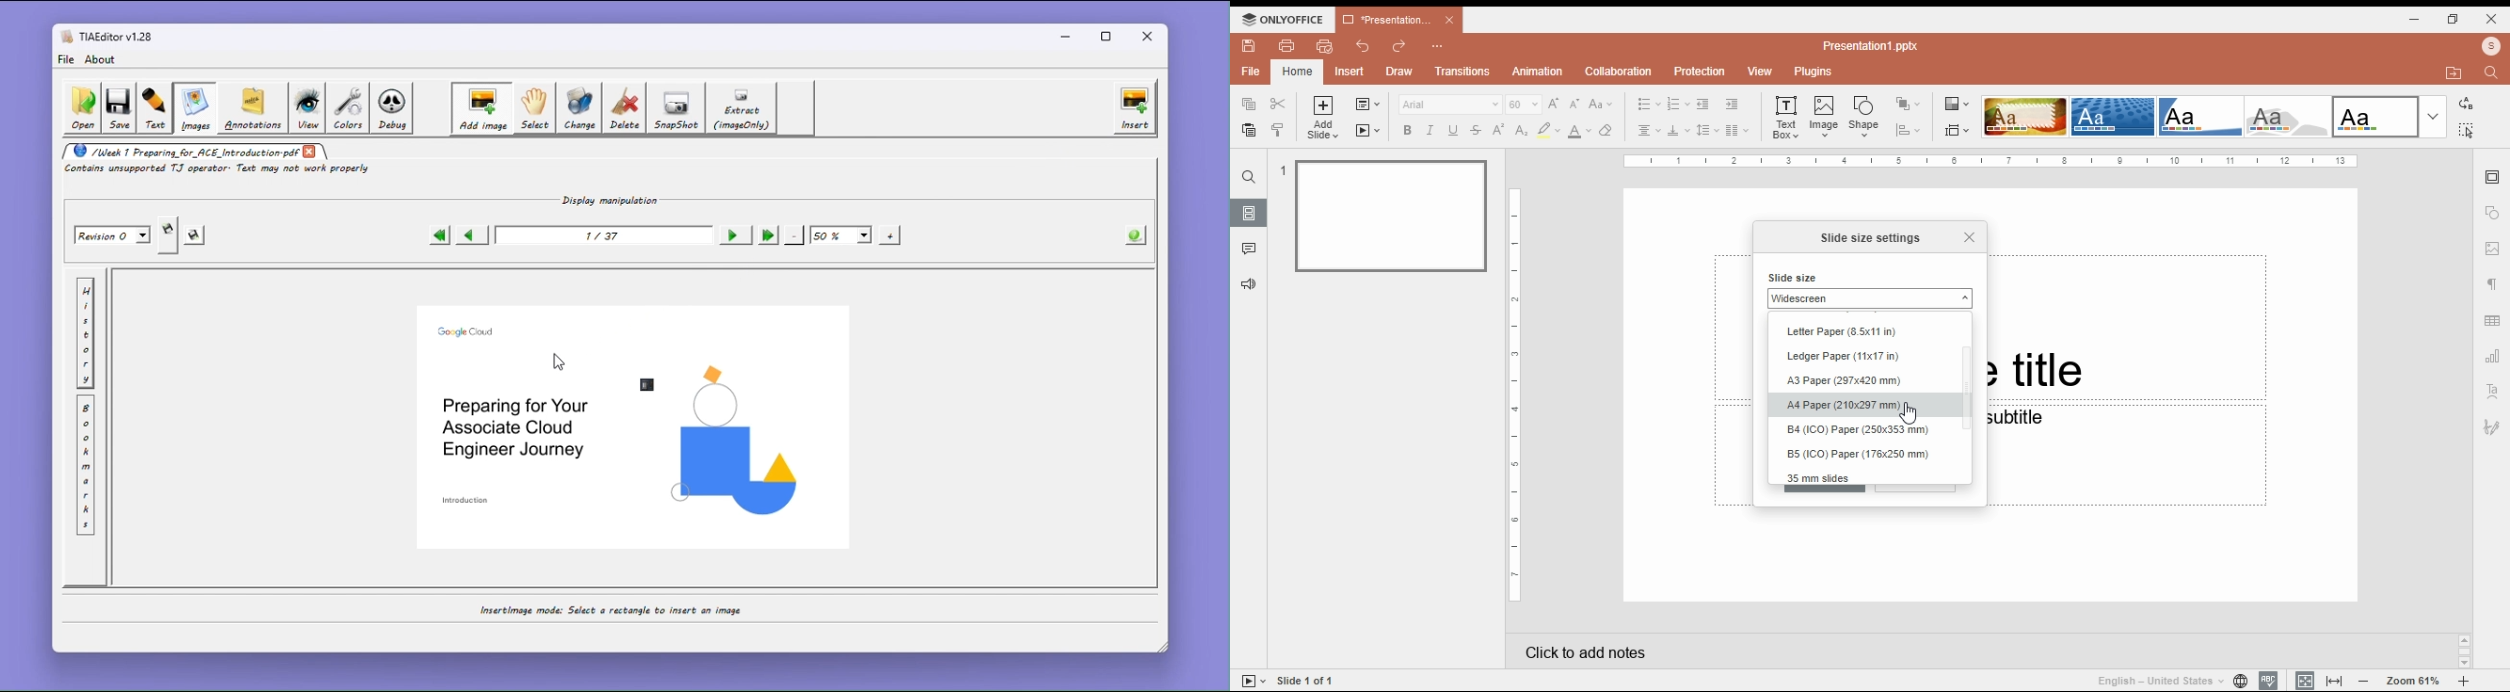 This screenshot has height=700, width=2520. I want to click on B4 (ICO) Paper (250x353 mm), so click(1863, 431).